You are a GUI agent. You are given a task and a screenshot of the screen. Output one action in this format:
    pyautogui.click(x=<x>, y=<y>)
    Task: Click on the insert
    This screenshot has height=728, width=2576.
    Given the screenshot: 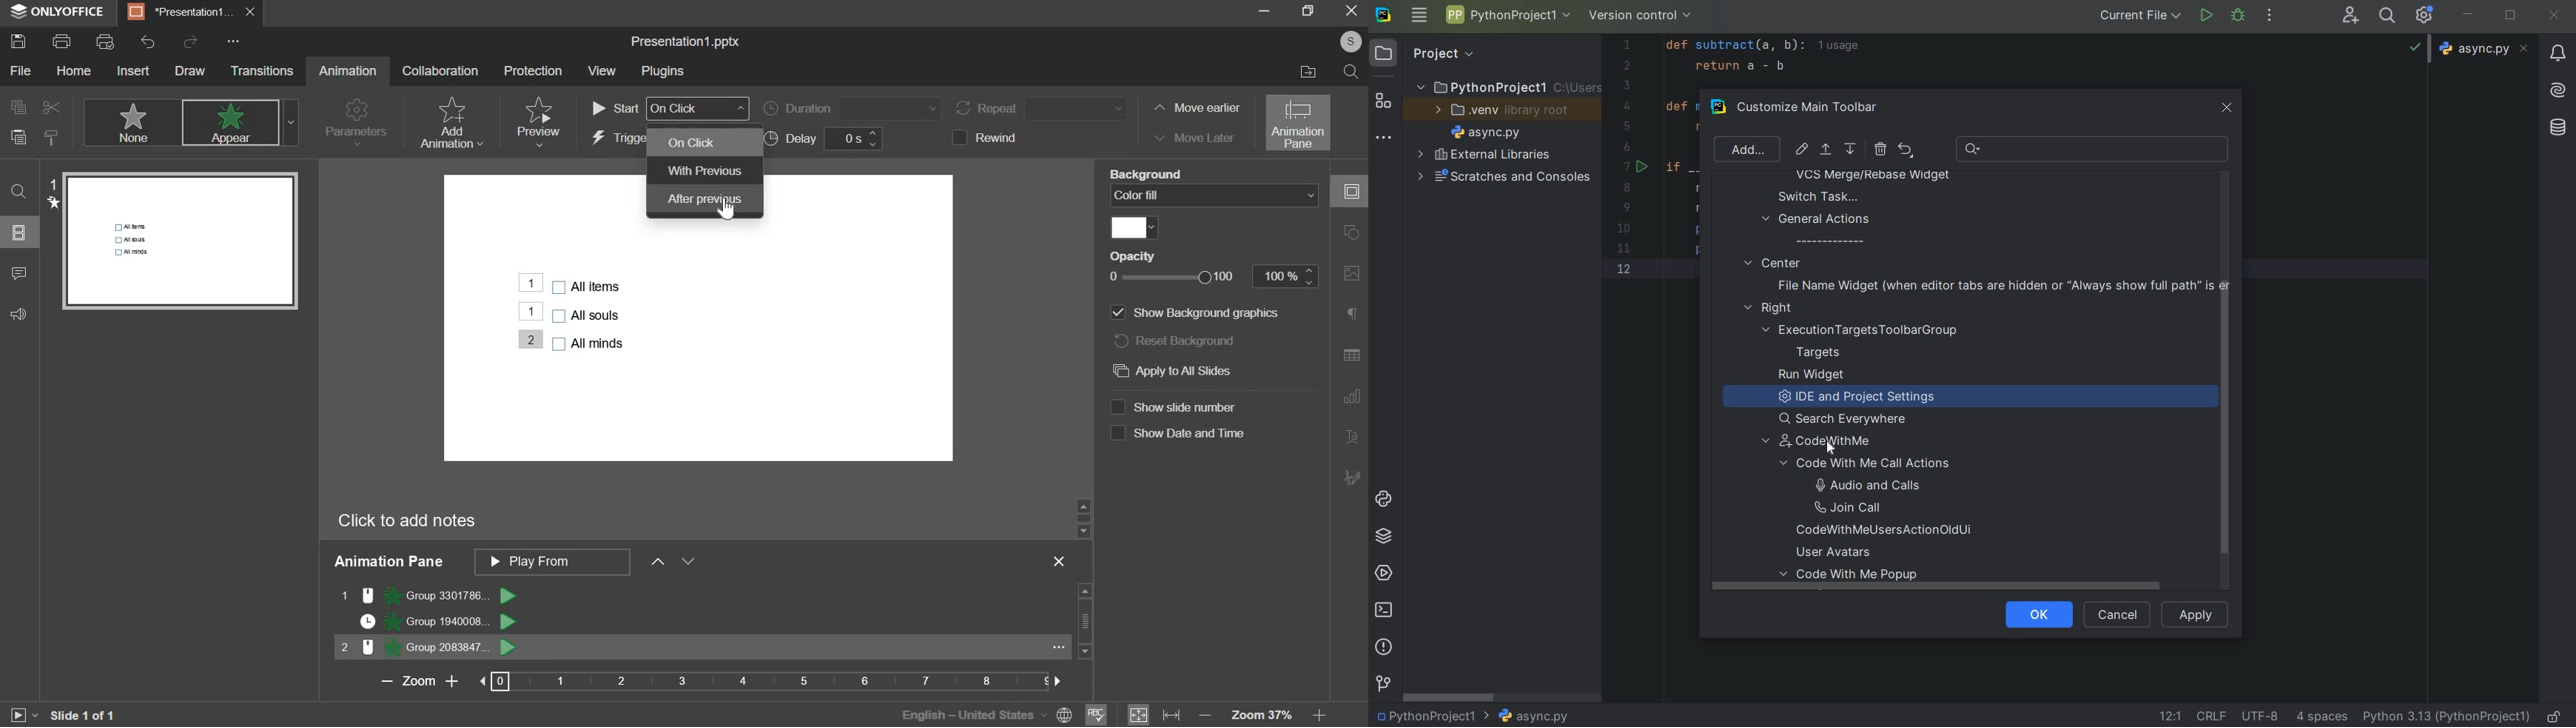 What is the action you would take?
    pyautogui.click(x=132, y=70)
    